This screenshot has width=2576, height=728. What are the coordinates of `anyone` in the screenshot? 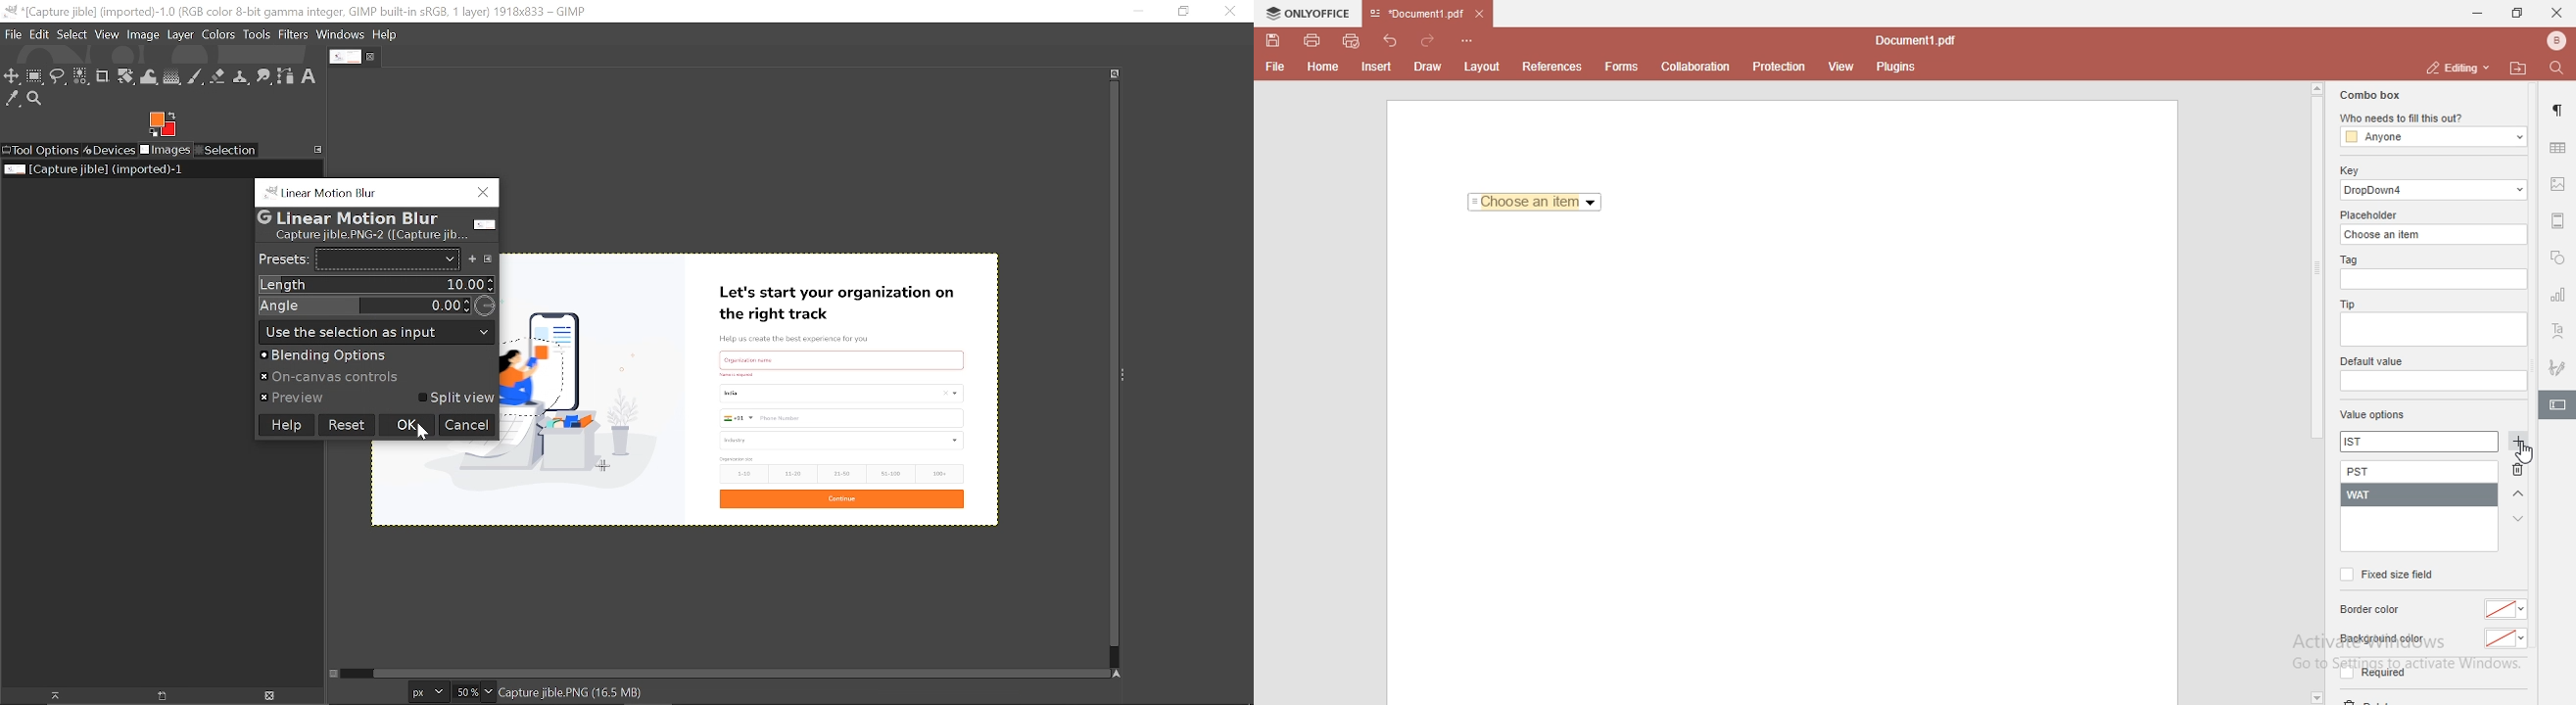 It's located at (2433, 138).